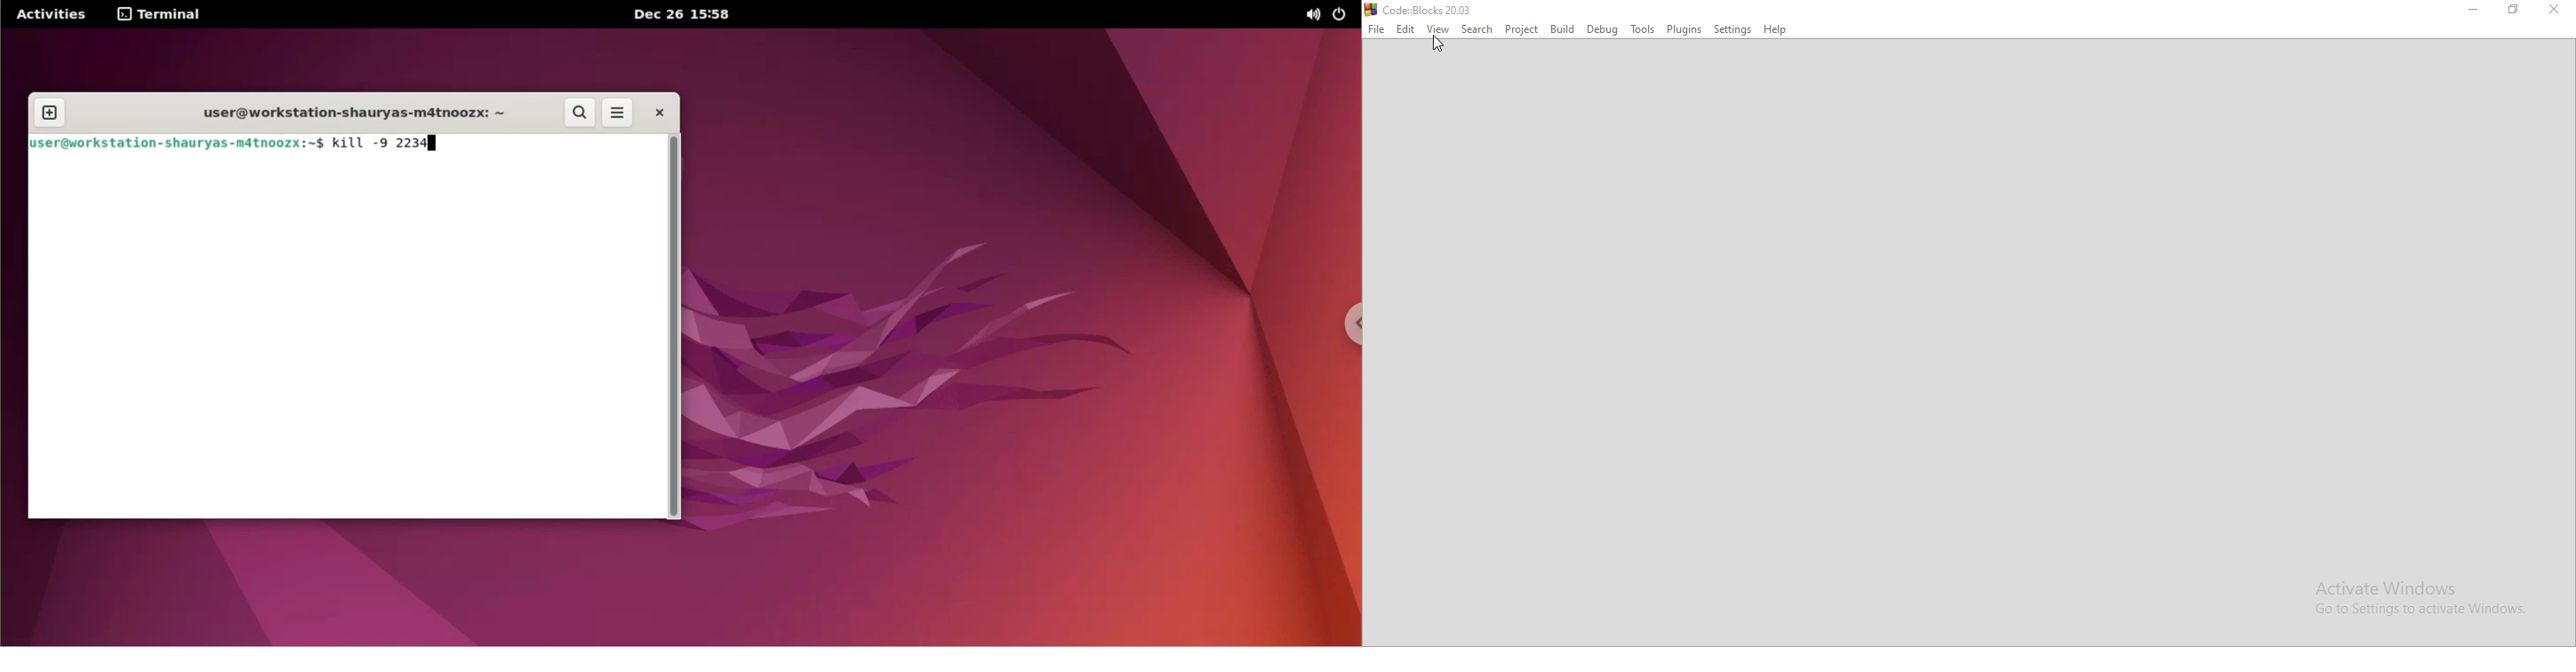 The image size is (2576, 672). Describe the element at coordinates (1317, 13) in the screenshot. I see `sound options` at that location.